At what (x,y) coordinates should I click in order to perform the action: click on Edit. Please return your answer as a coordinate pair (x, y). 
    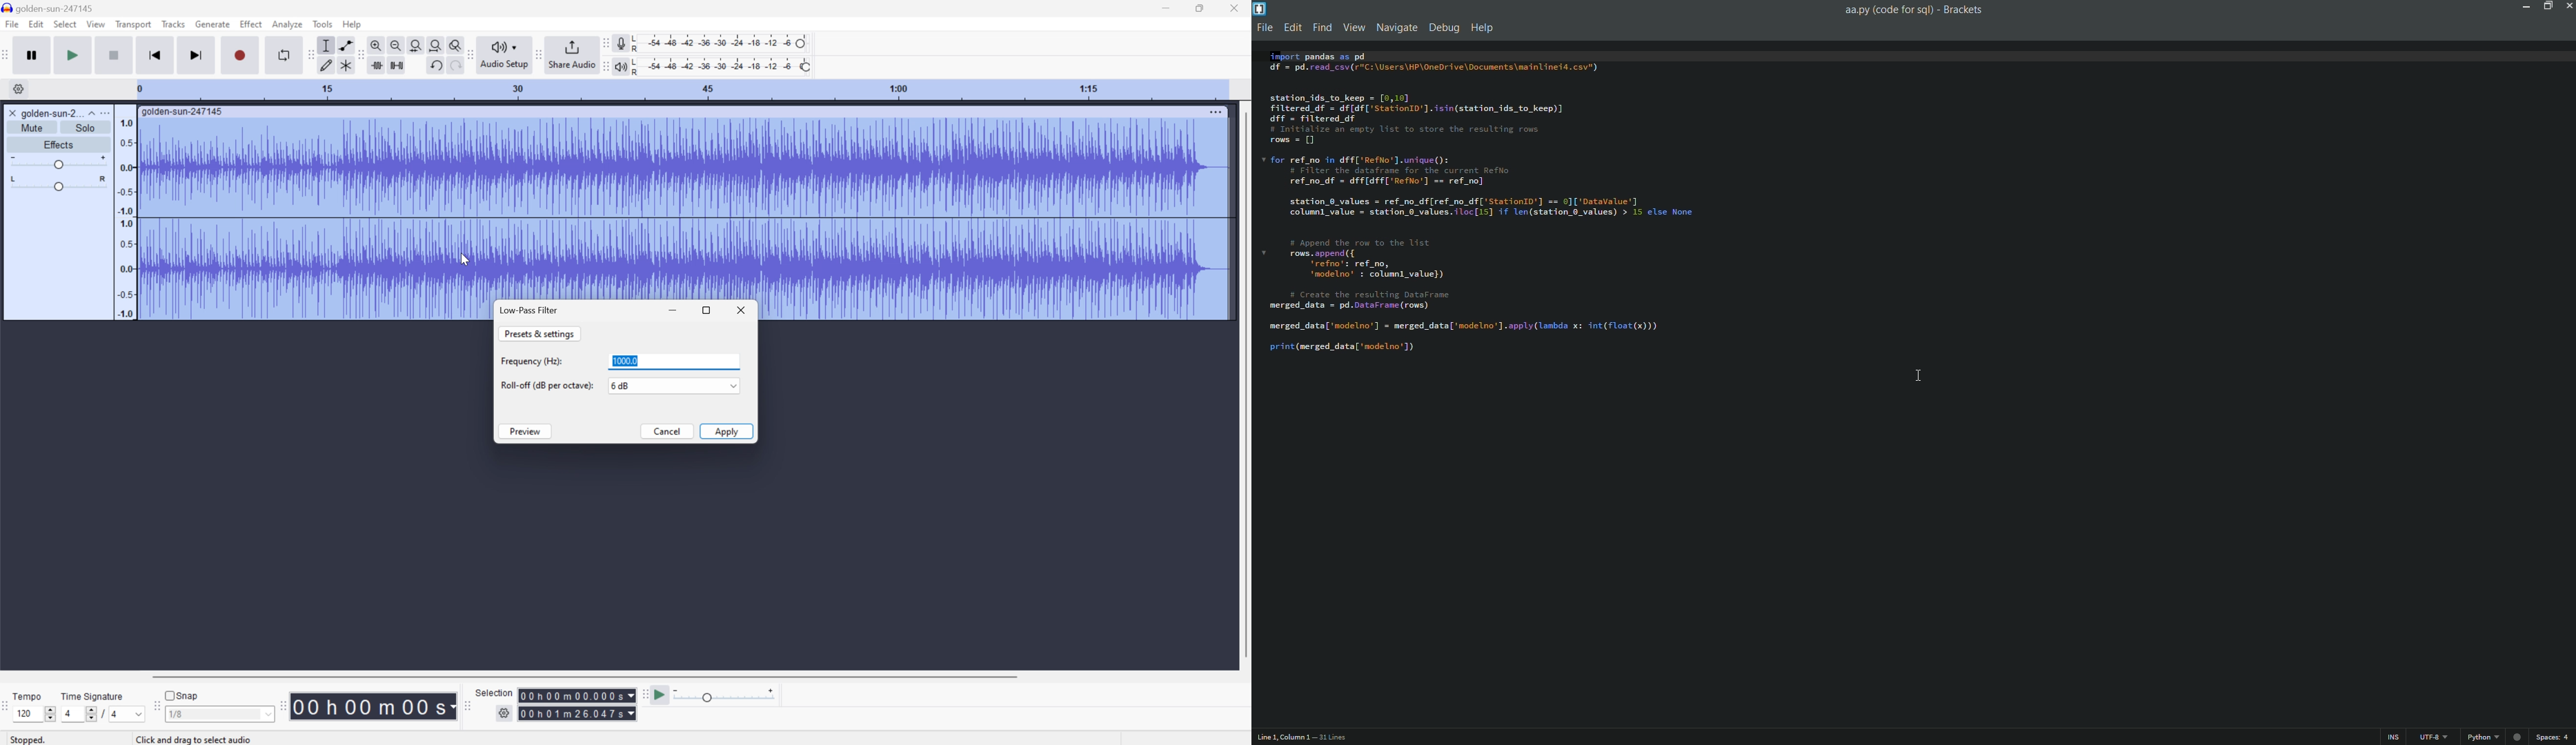
    Looking at the image, I should click on (36, 24).